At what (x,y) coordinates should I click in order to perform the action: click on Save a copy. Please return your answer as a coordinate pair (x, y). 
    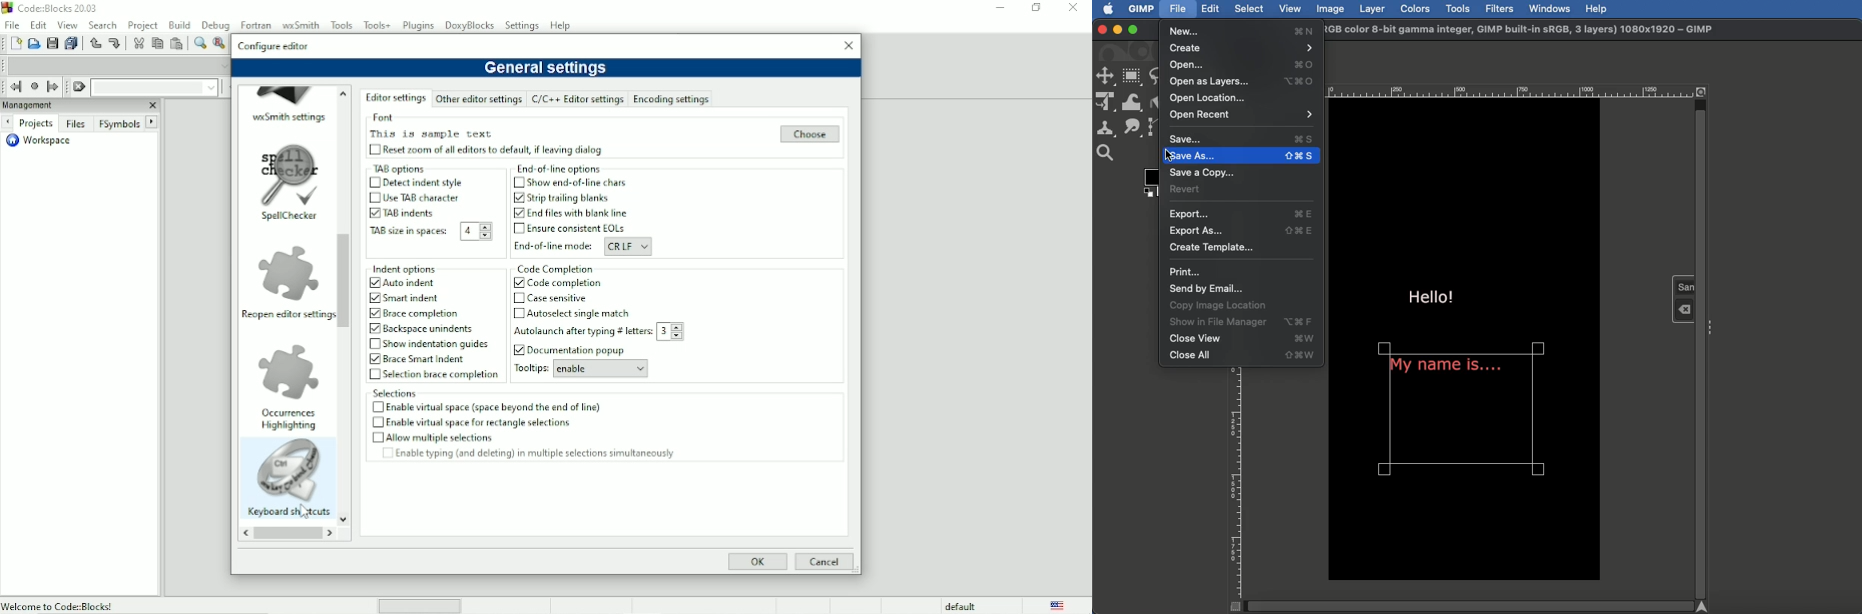
    Looking at the image, I should click on (1207, 173).